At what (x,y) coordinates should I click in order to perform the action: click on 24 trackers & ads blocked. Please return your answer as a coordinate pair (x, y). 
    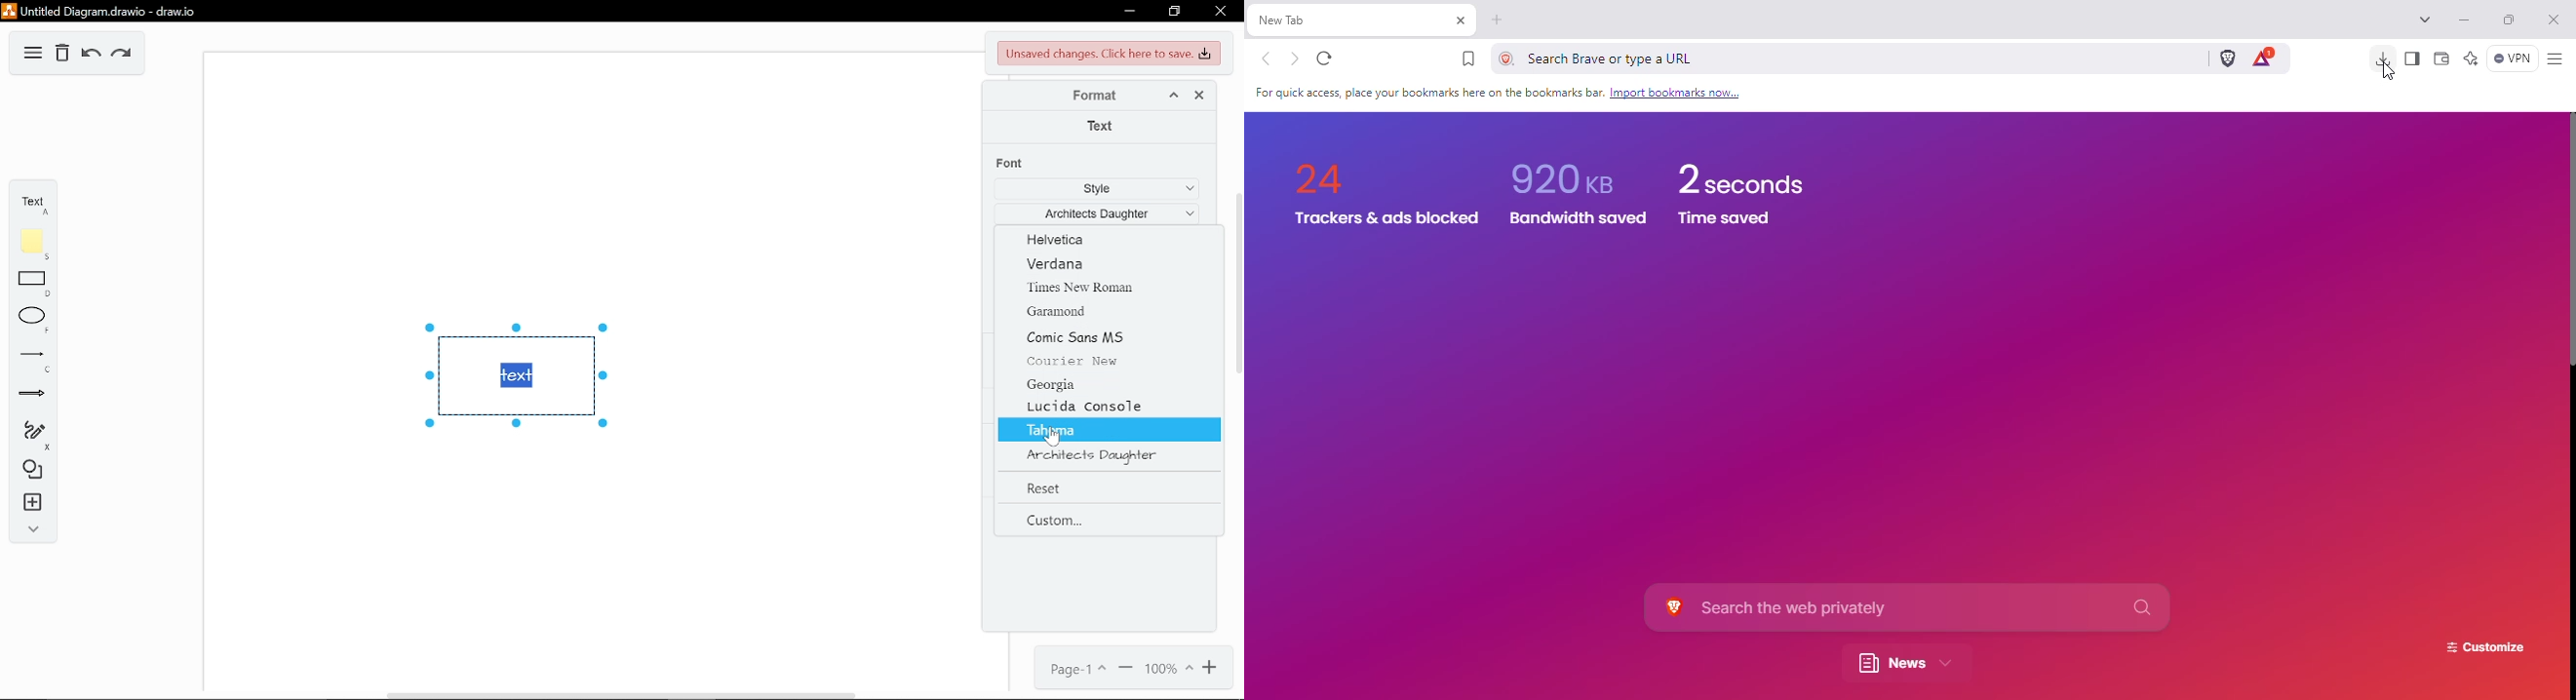
    Looking at the image, I should click on (1324, 171).